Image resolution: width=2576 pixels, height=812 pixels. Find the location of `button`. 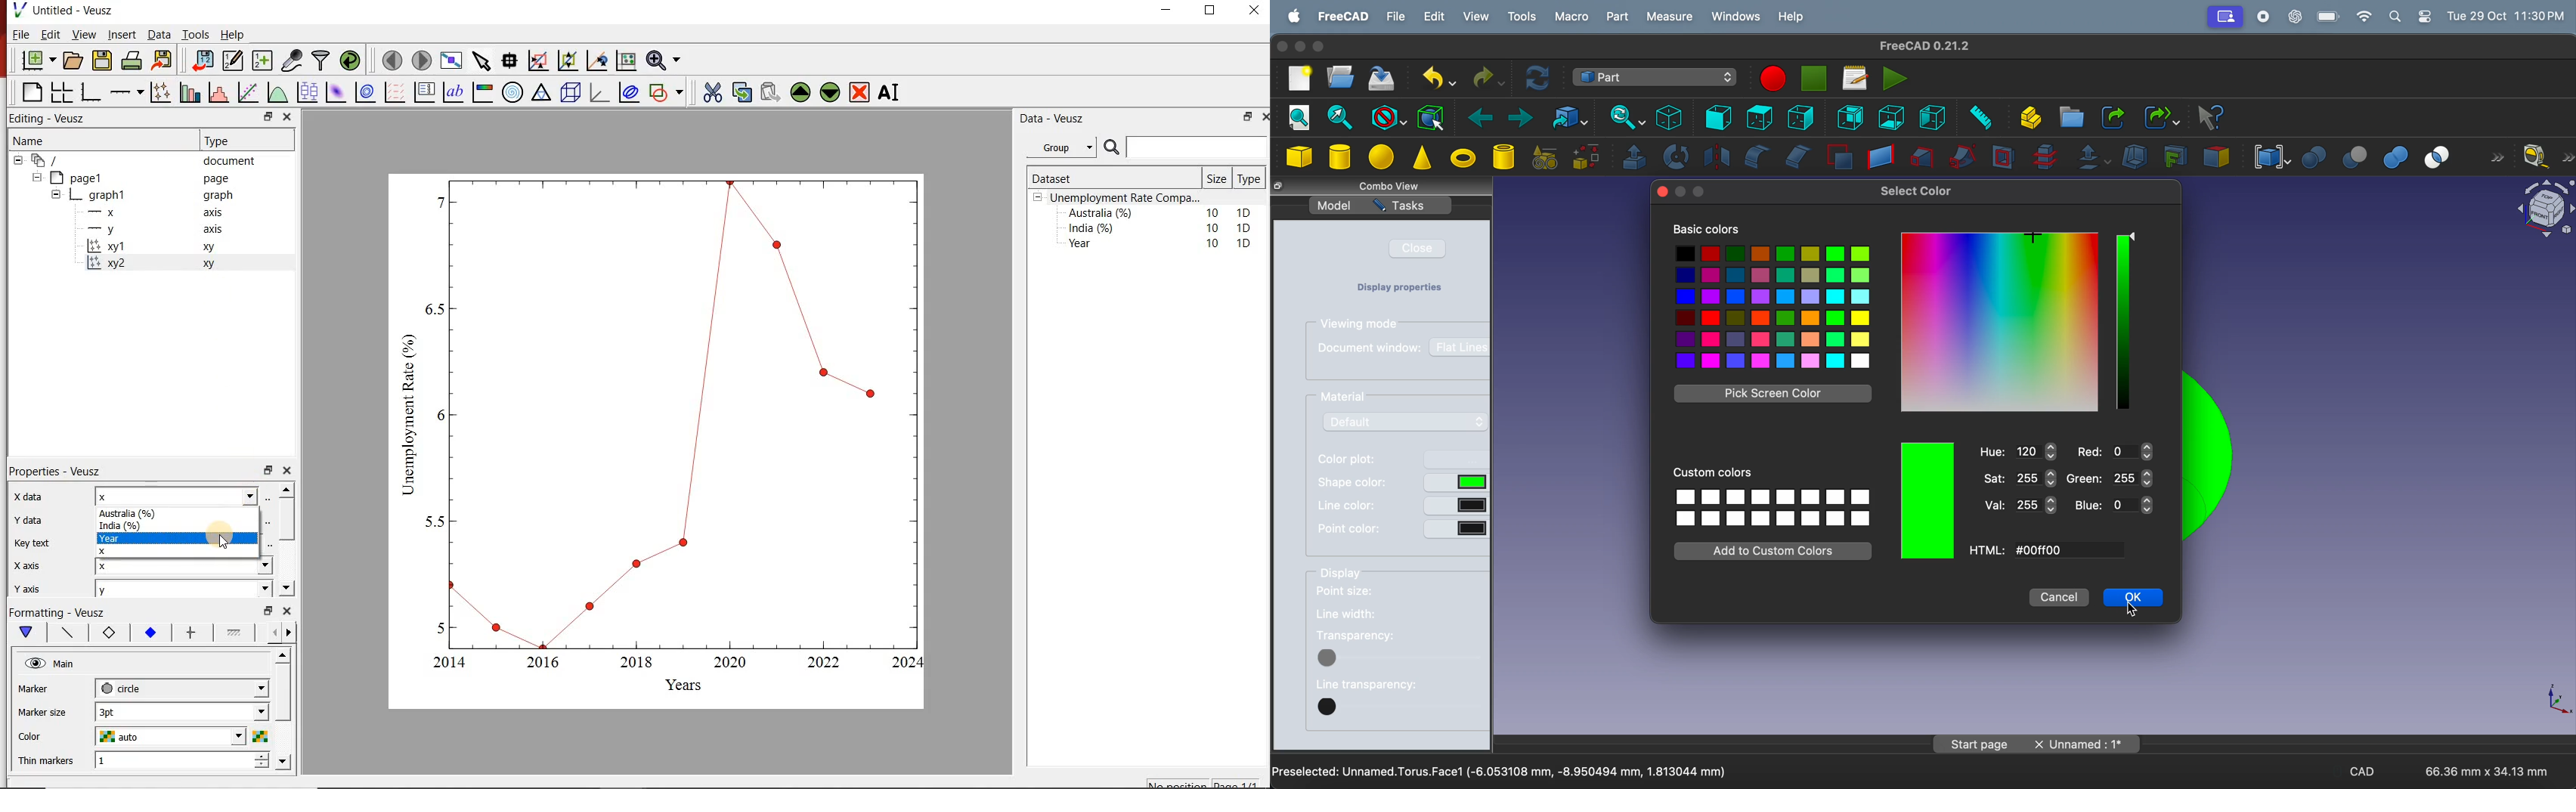

button is located at coordinates (1456, 484).